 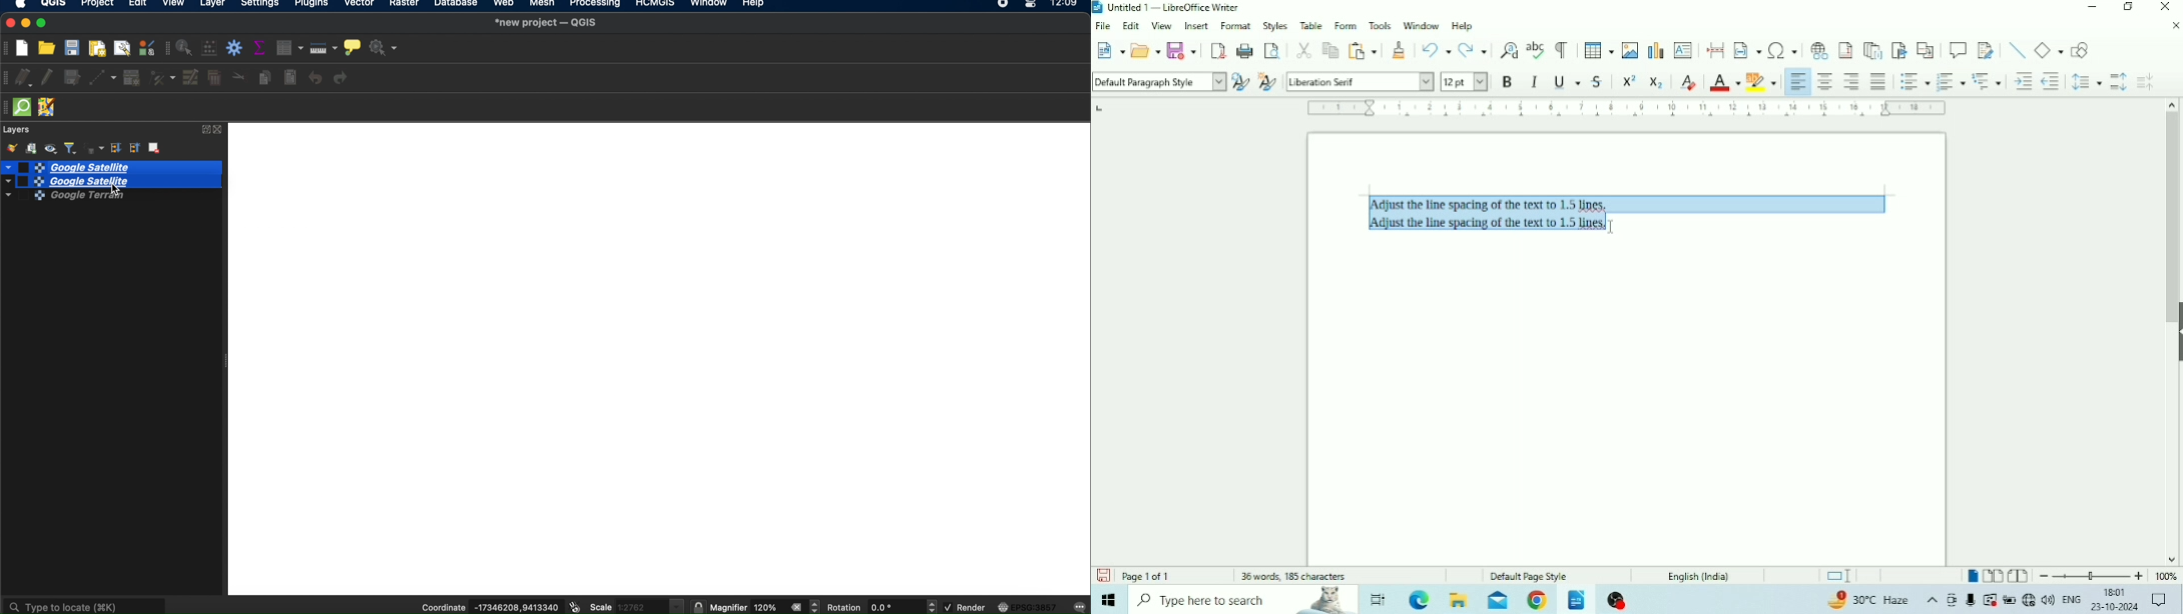 I want to click on collapse all, so click(x=135, y=148).